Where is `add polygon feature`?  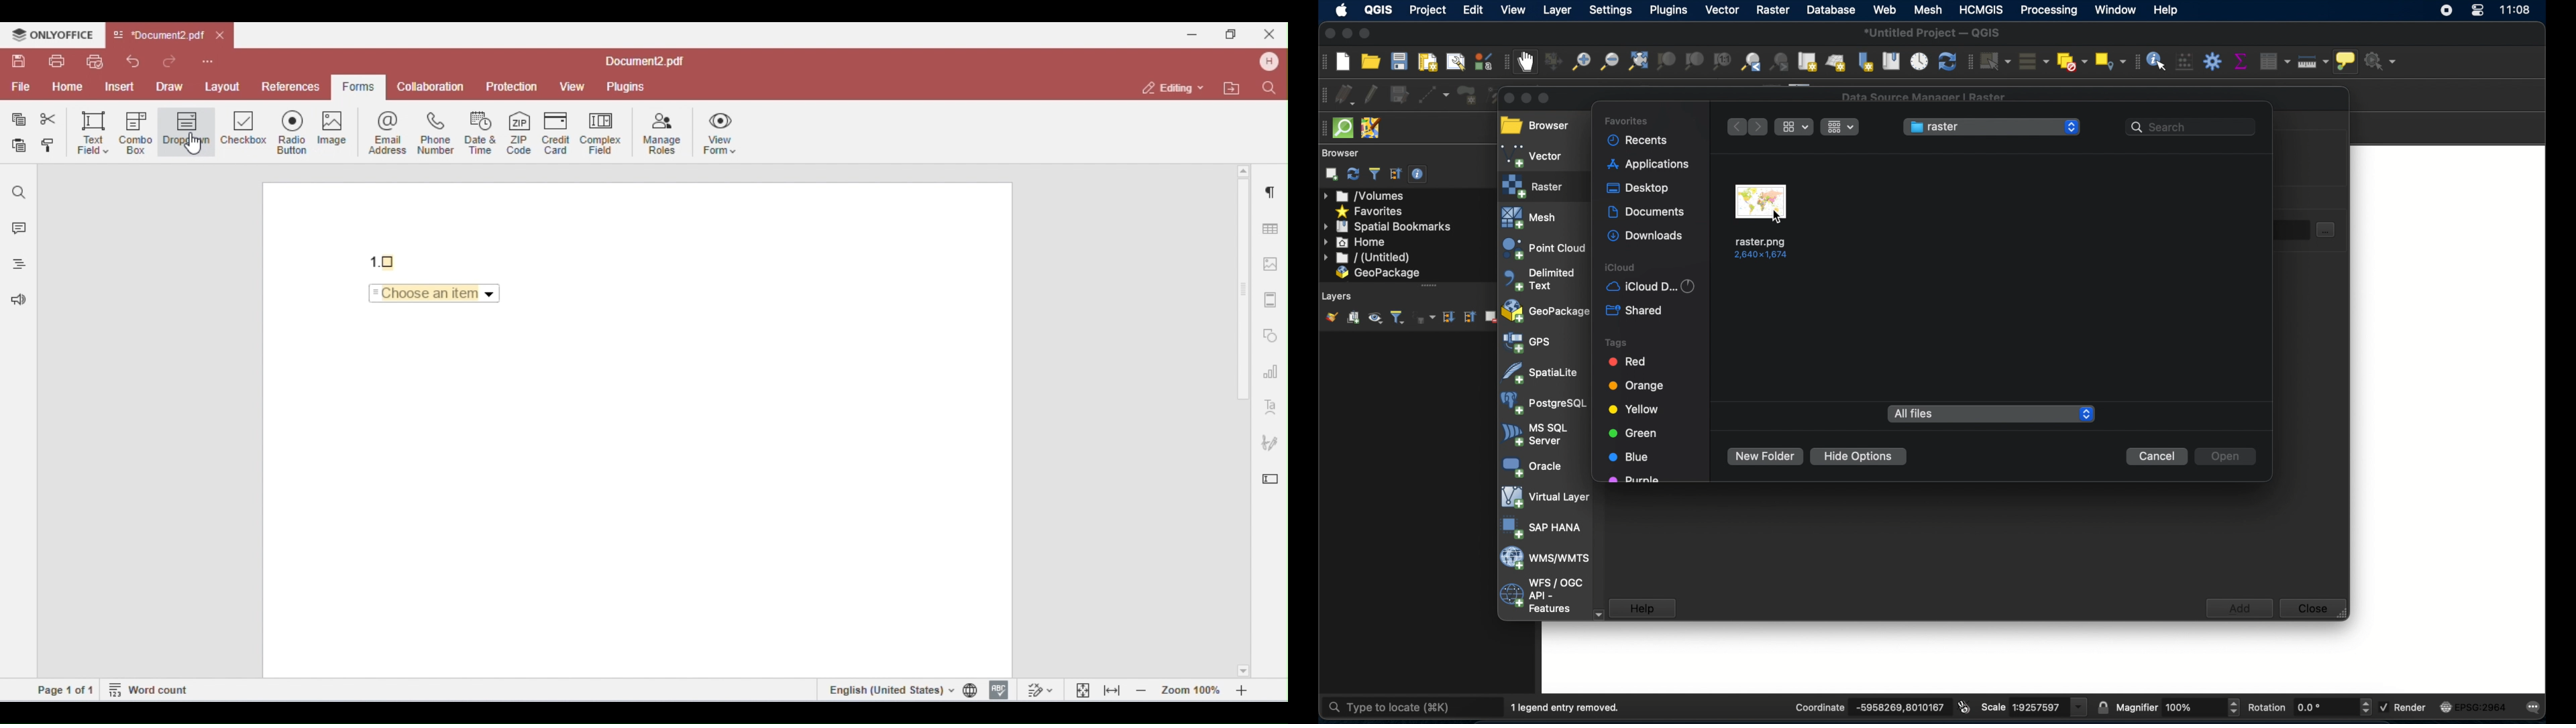
add polygon feature is located at coordinates (1466, 95).